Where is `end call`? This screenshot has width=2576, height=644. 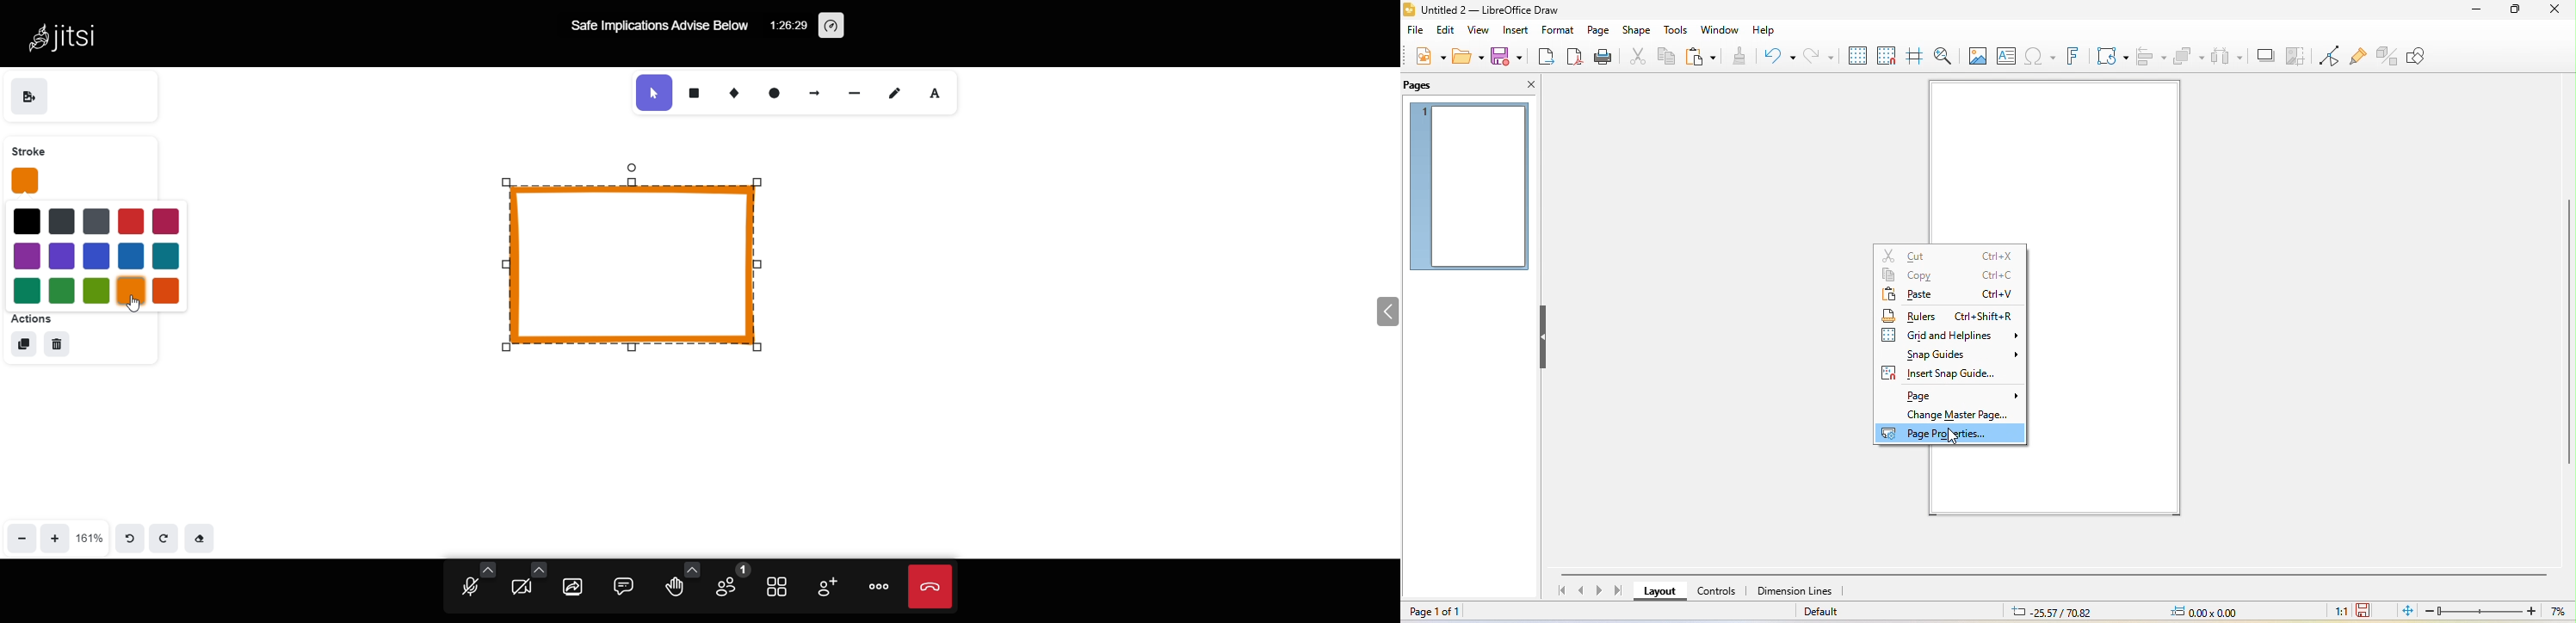 end call is located at coordinates (933, 585).